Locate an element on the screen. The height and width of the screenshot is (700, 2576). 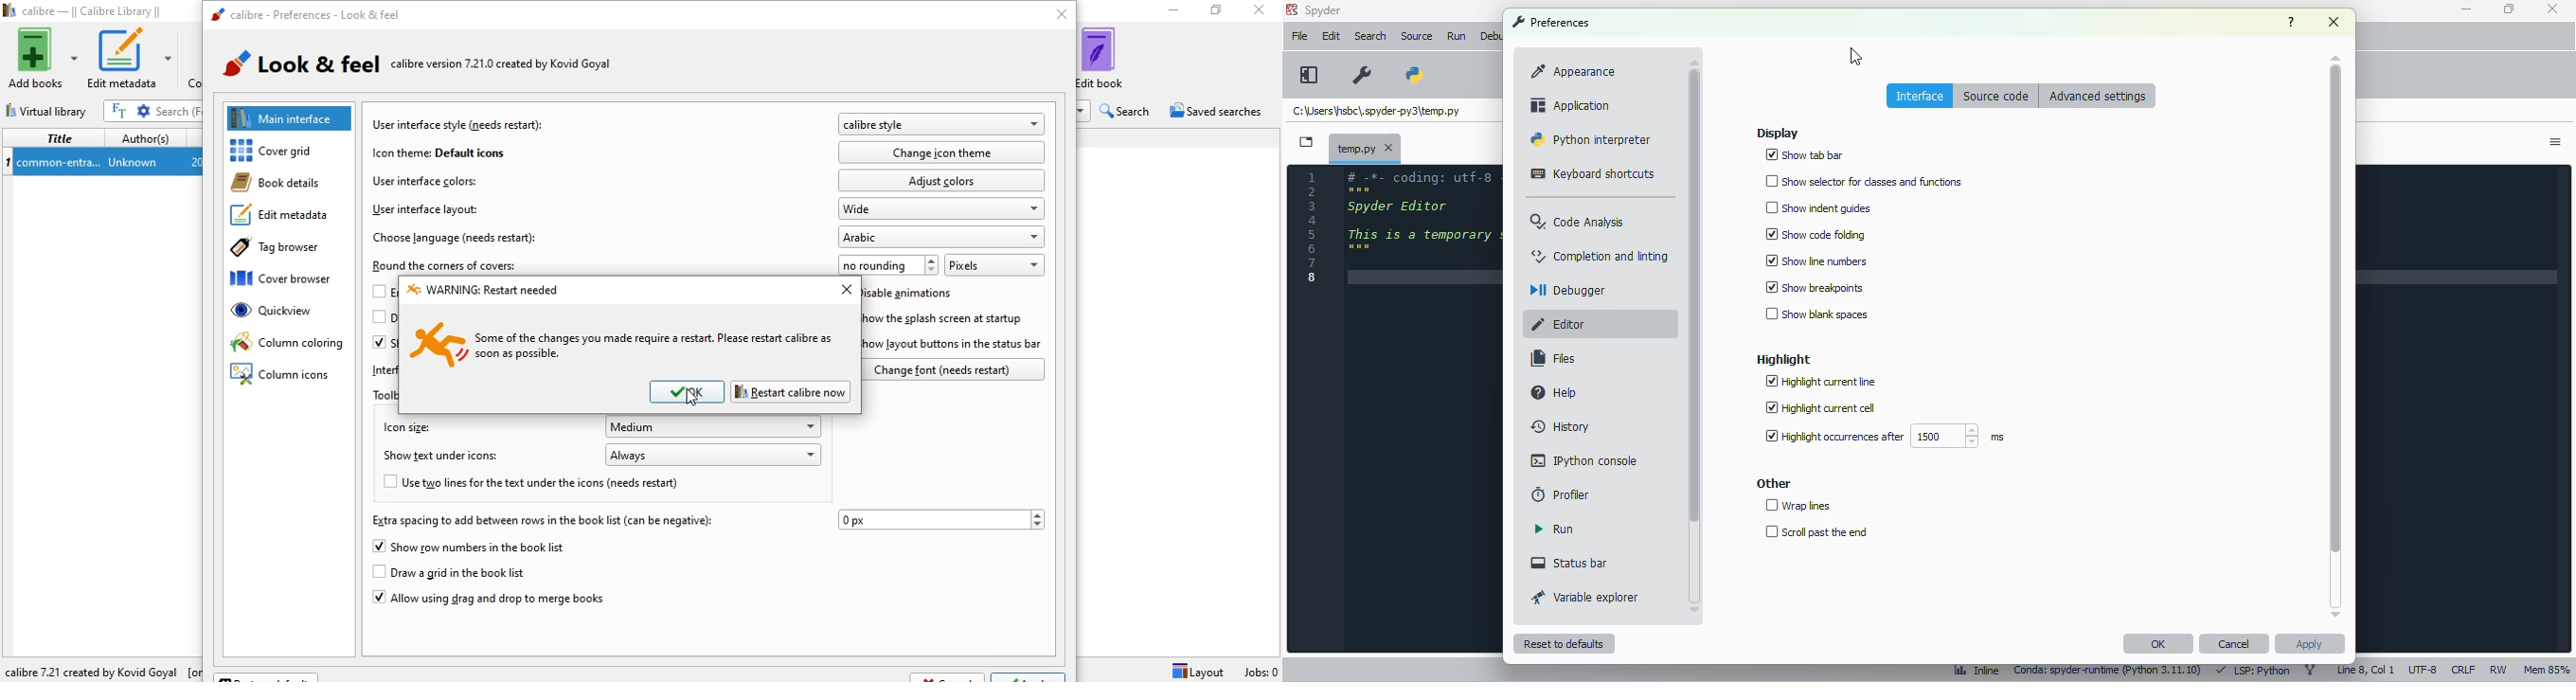
editor is located at coordinates (1562, 325).